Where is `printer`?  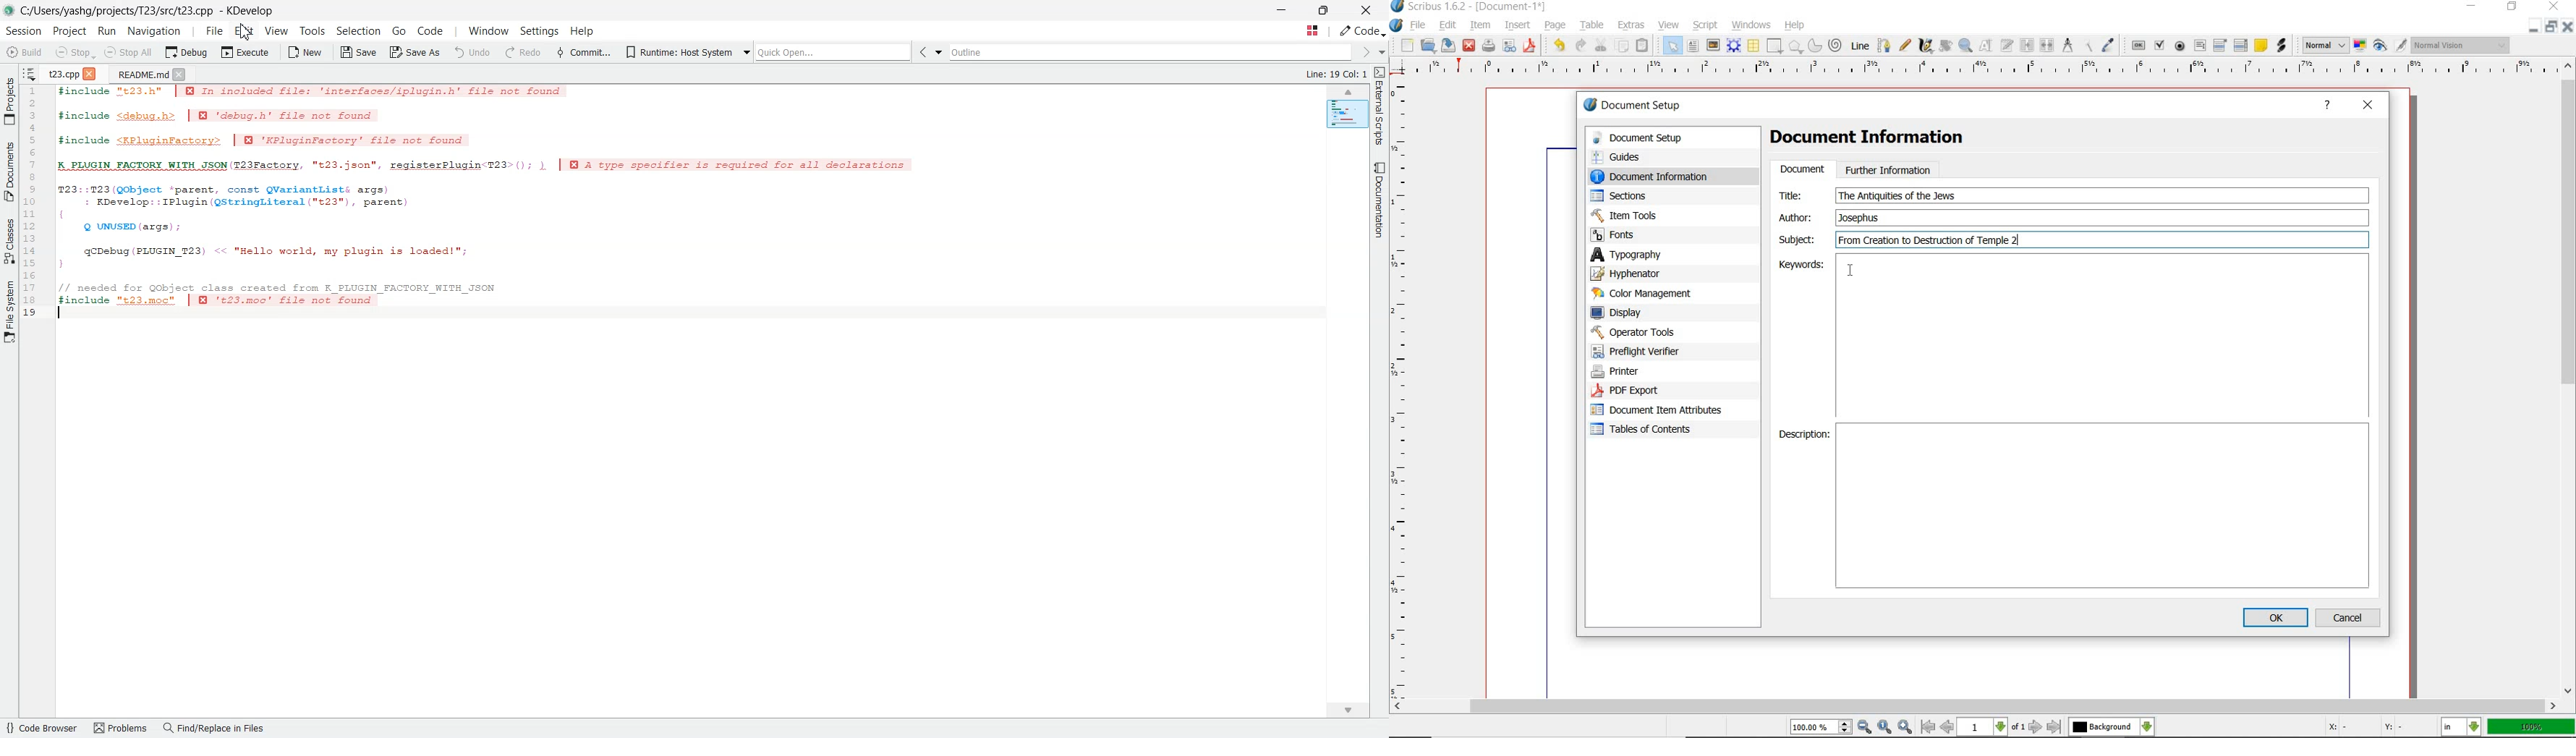 printer is located at coordinates (1649, 372).